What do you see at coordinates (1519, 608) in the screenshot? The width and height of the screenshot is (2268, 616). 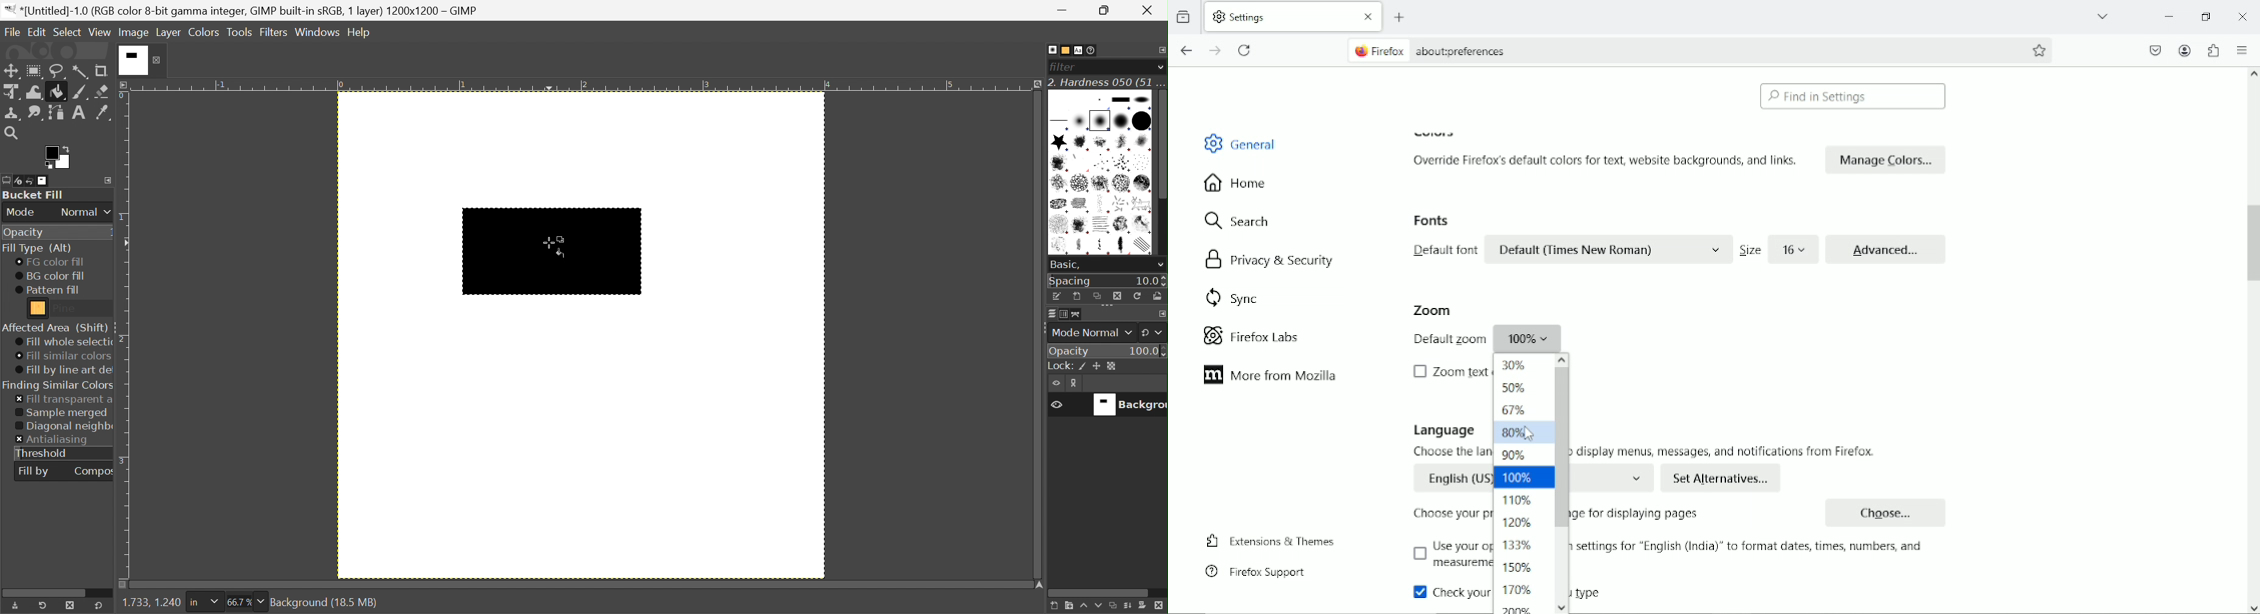 I see `200%` at bounding box center [1519, 608].